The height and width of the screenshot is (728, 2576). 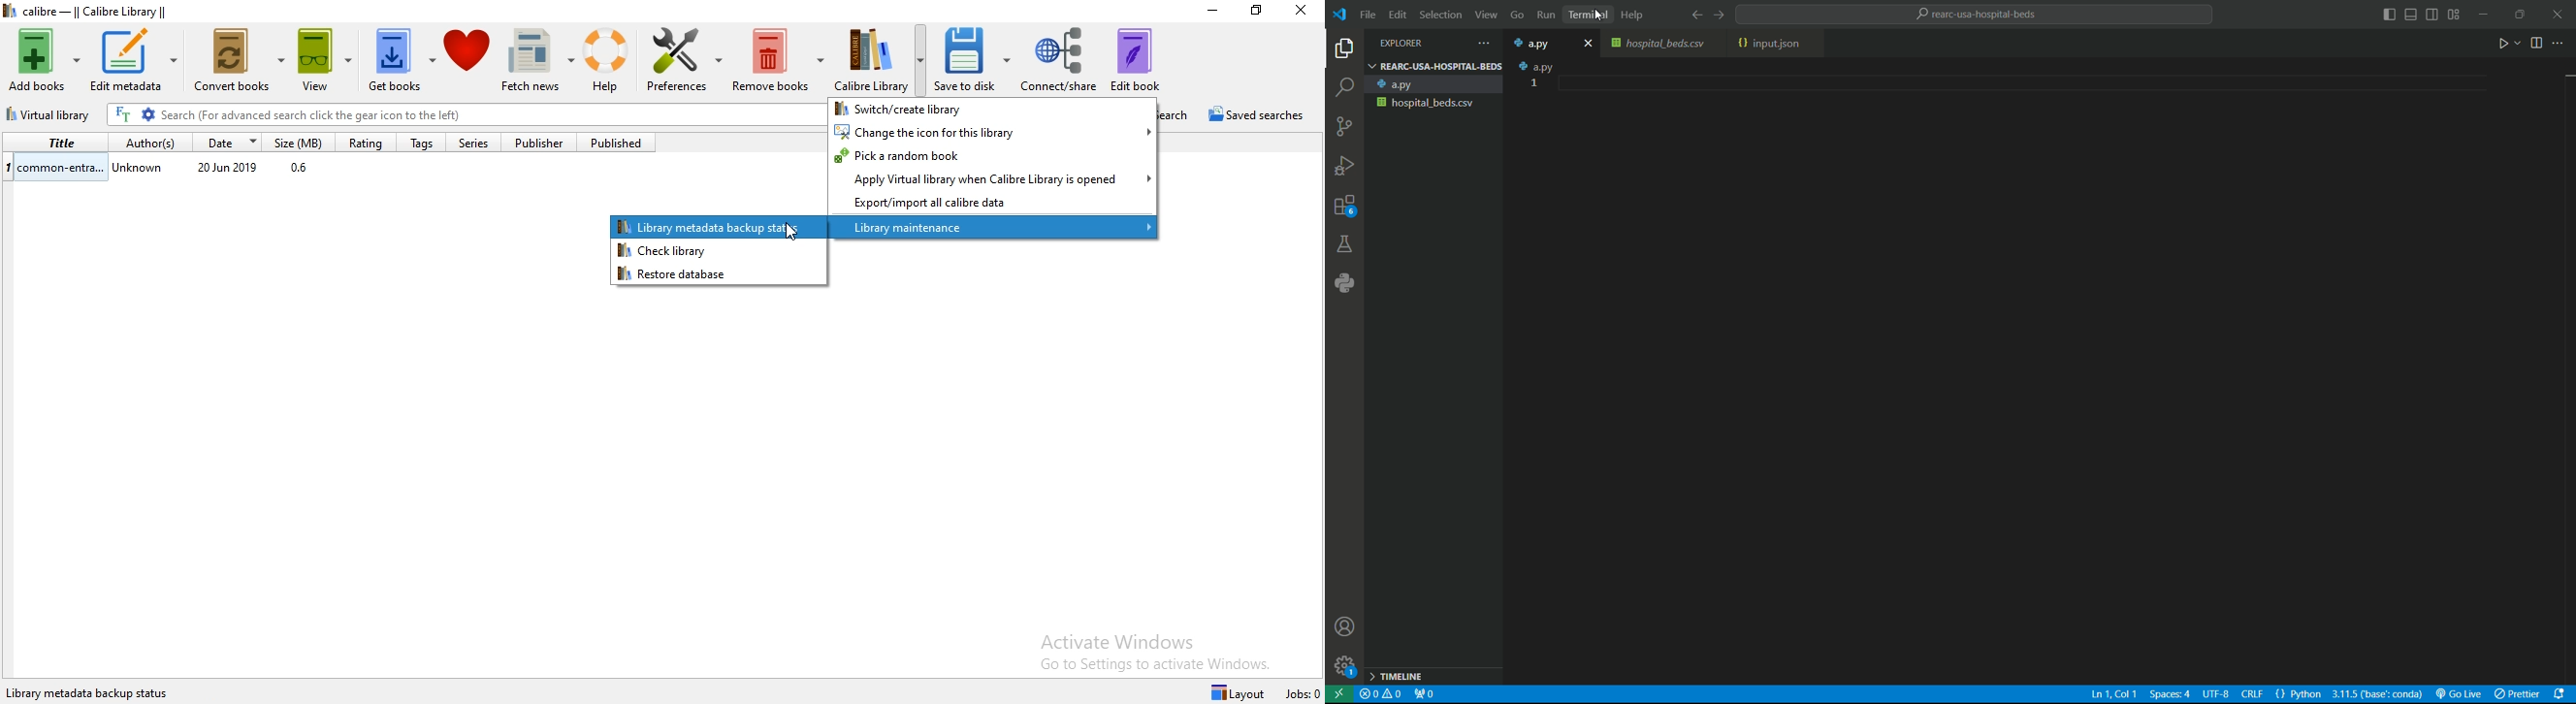 What do you see at coordinates (229, 142) in the screenshot?
I see `Date` at bounding box center [229, 142].